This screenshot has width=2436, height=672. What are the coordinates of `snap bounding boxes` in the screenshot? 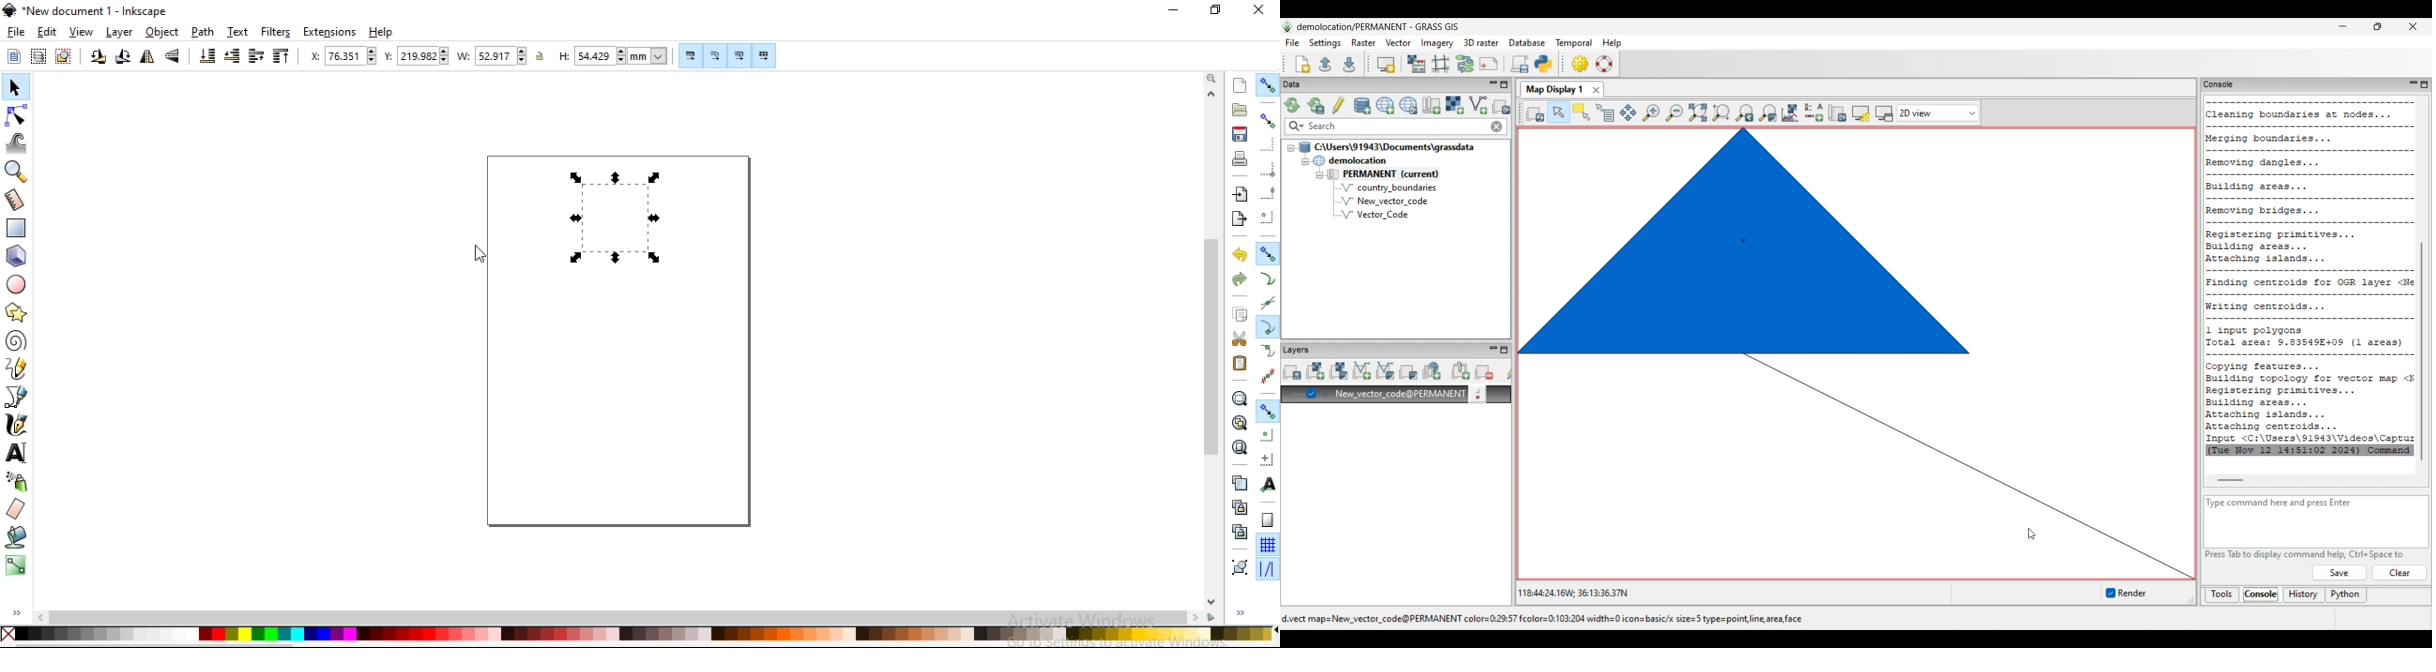 It's located at (1267, 119).